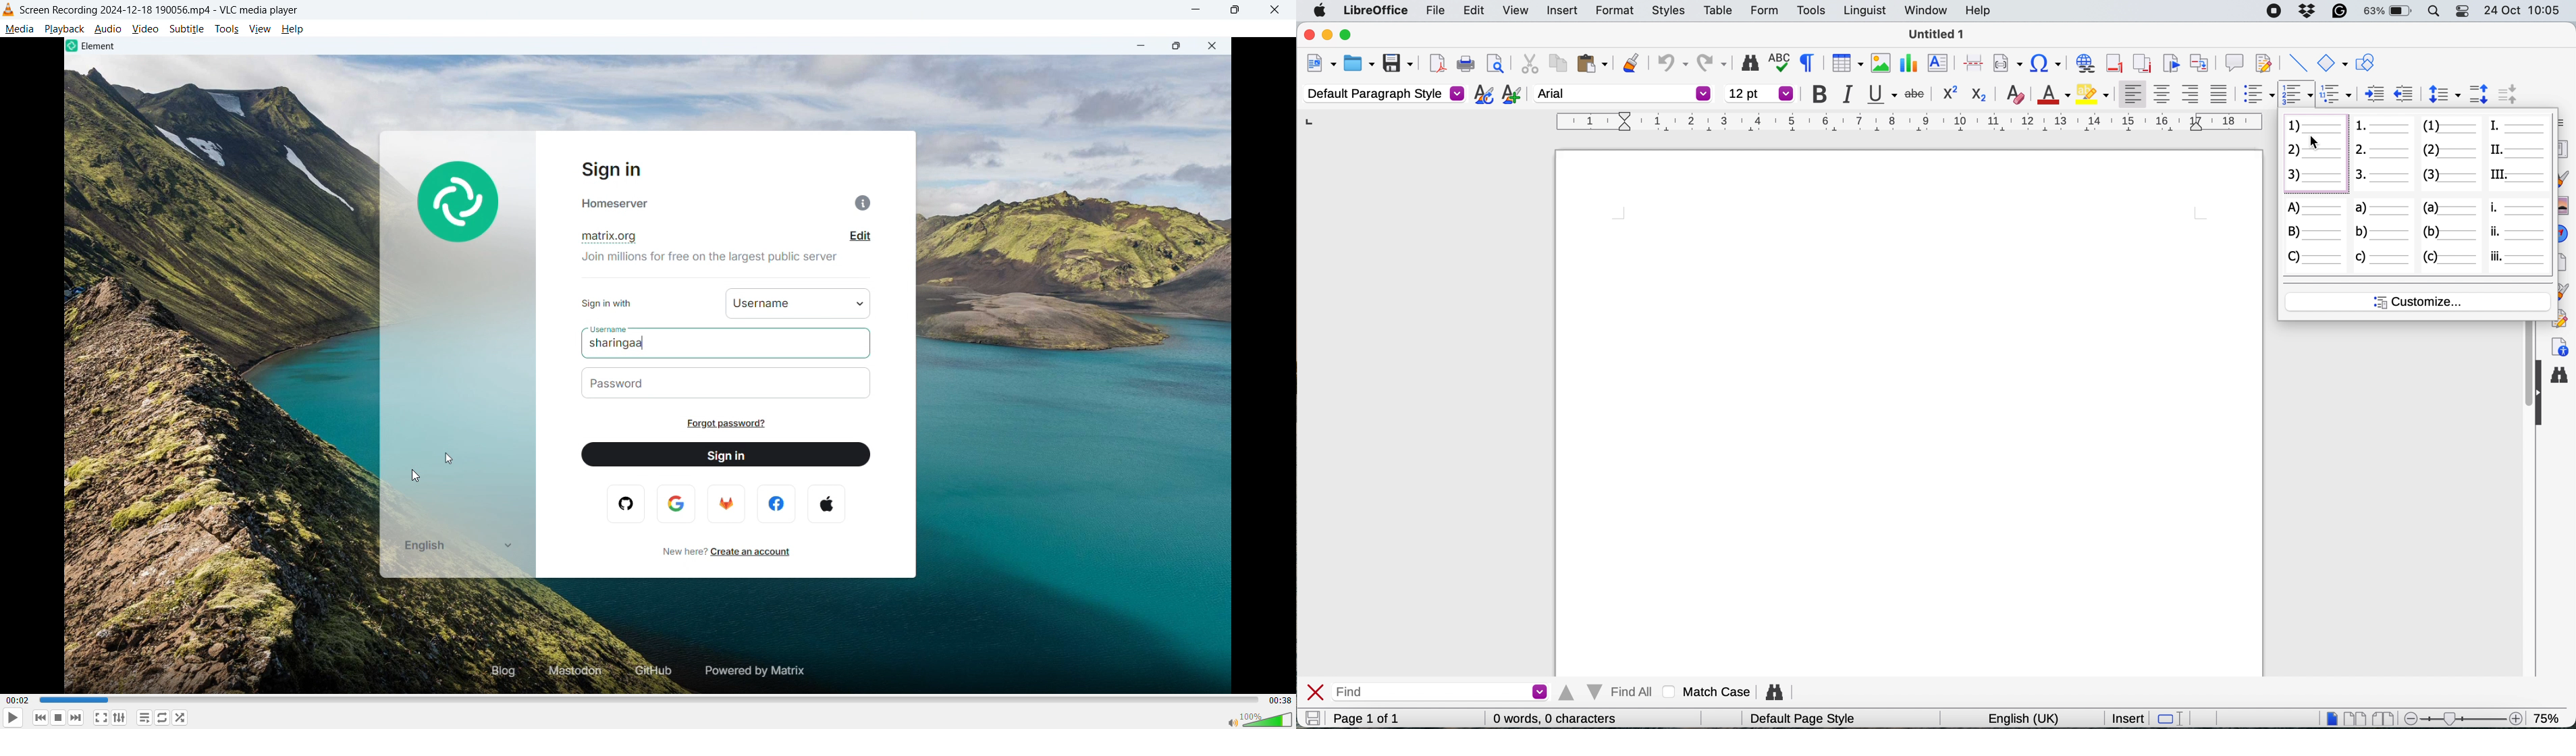  I want to click on inesrt chart, so click(1909, 64).